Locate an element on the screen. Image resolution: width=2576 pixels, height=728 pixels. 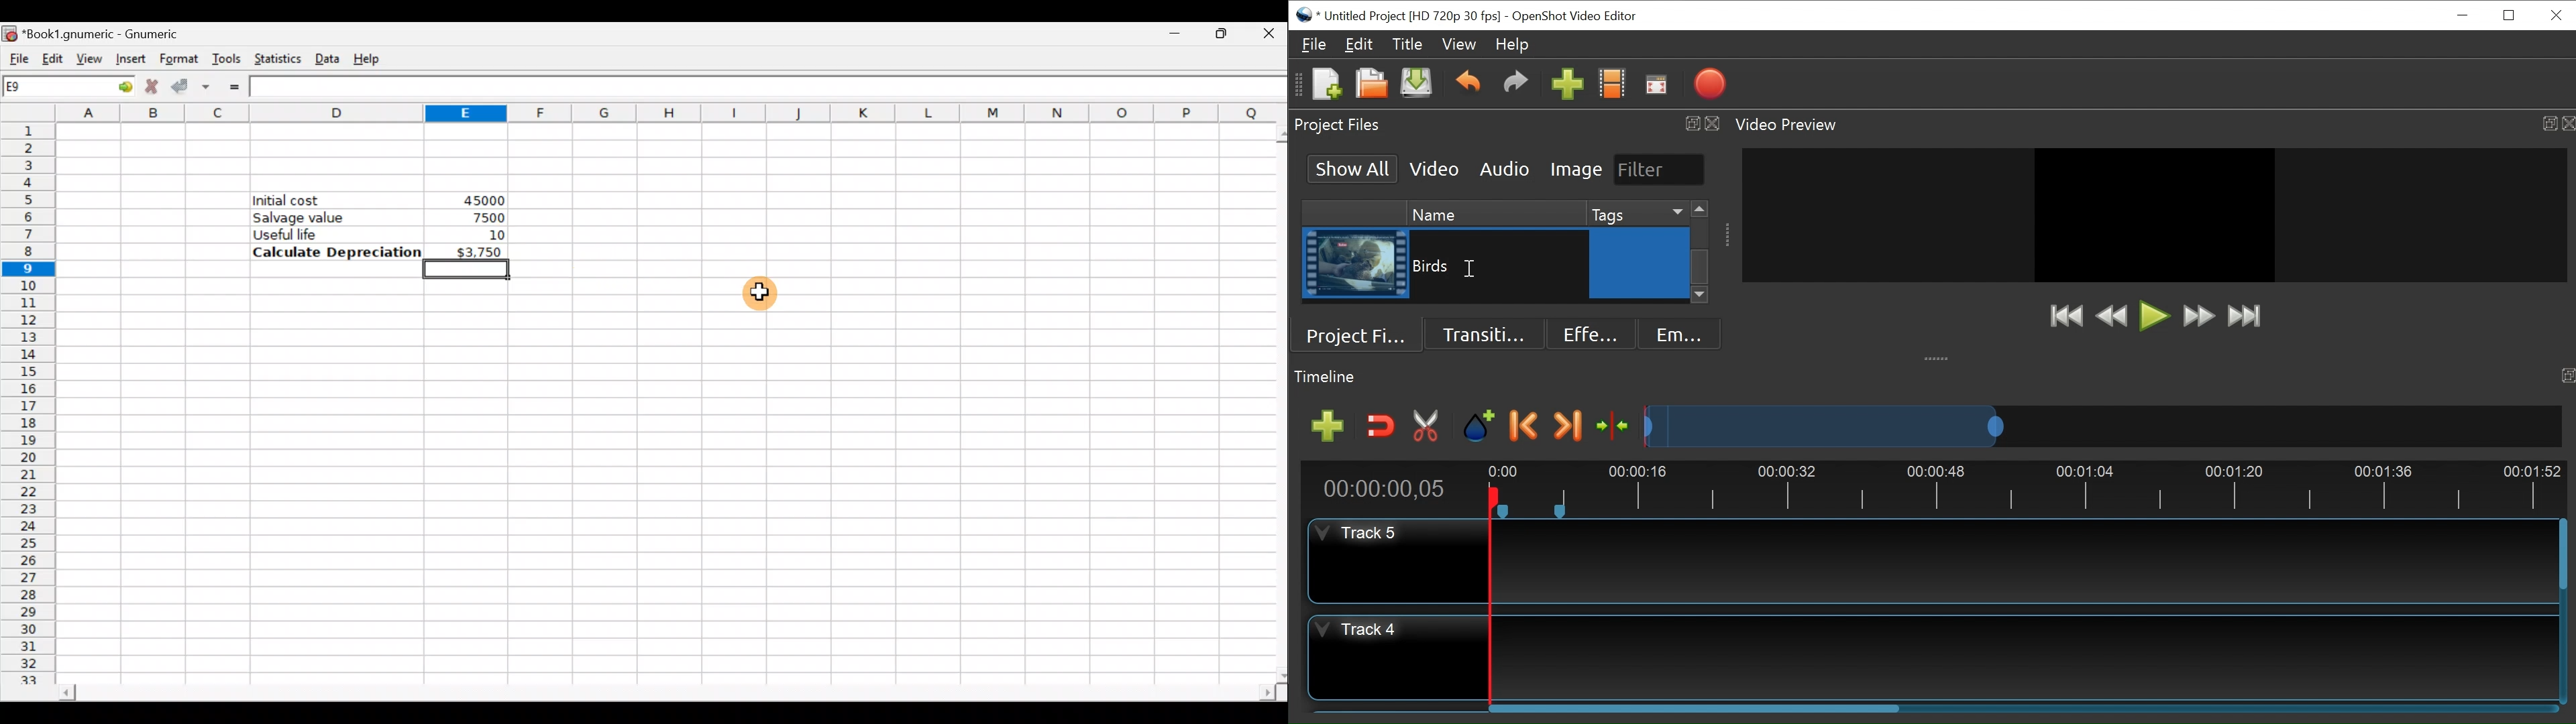
45000 is located at coordinates (480, 198).